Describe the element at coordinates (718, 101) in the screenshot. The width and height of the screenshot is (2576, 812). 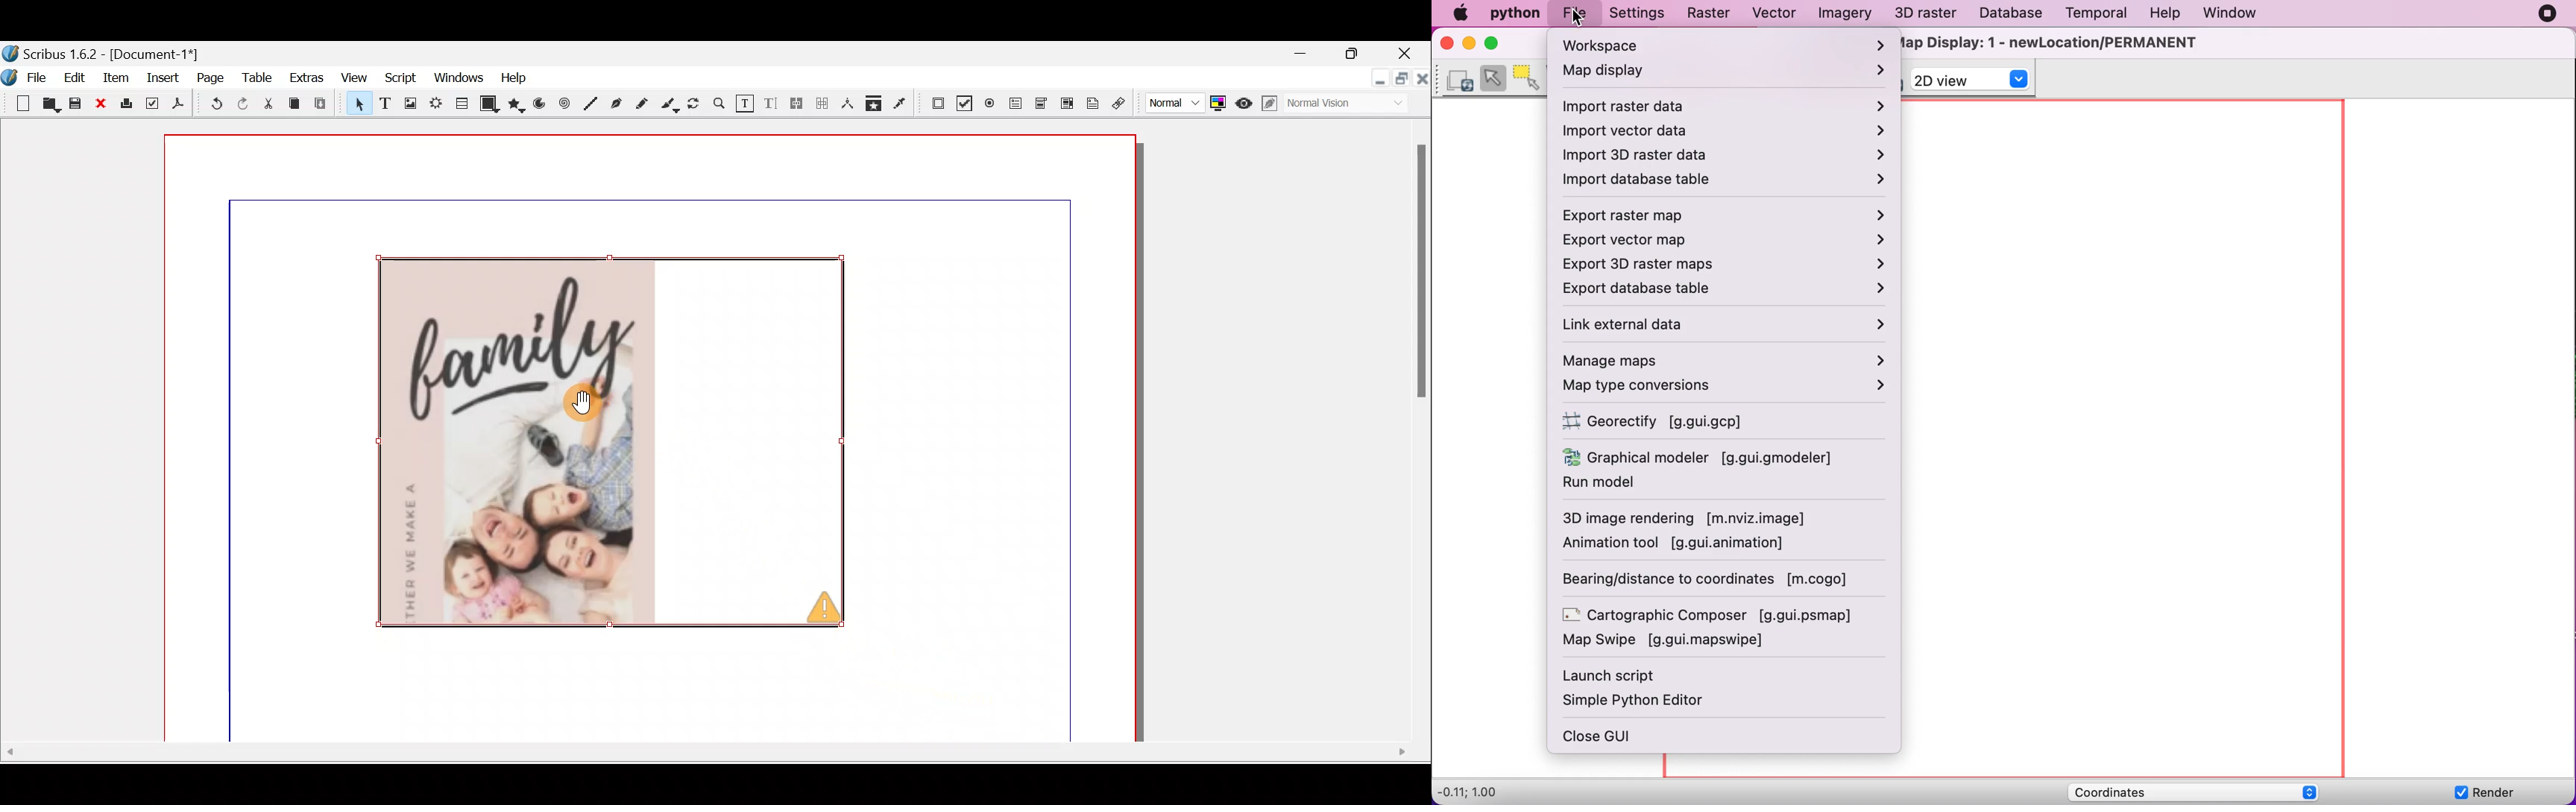
I see `Zoom in or out` at that location.